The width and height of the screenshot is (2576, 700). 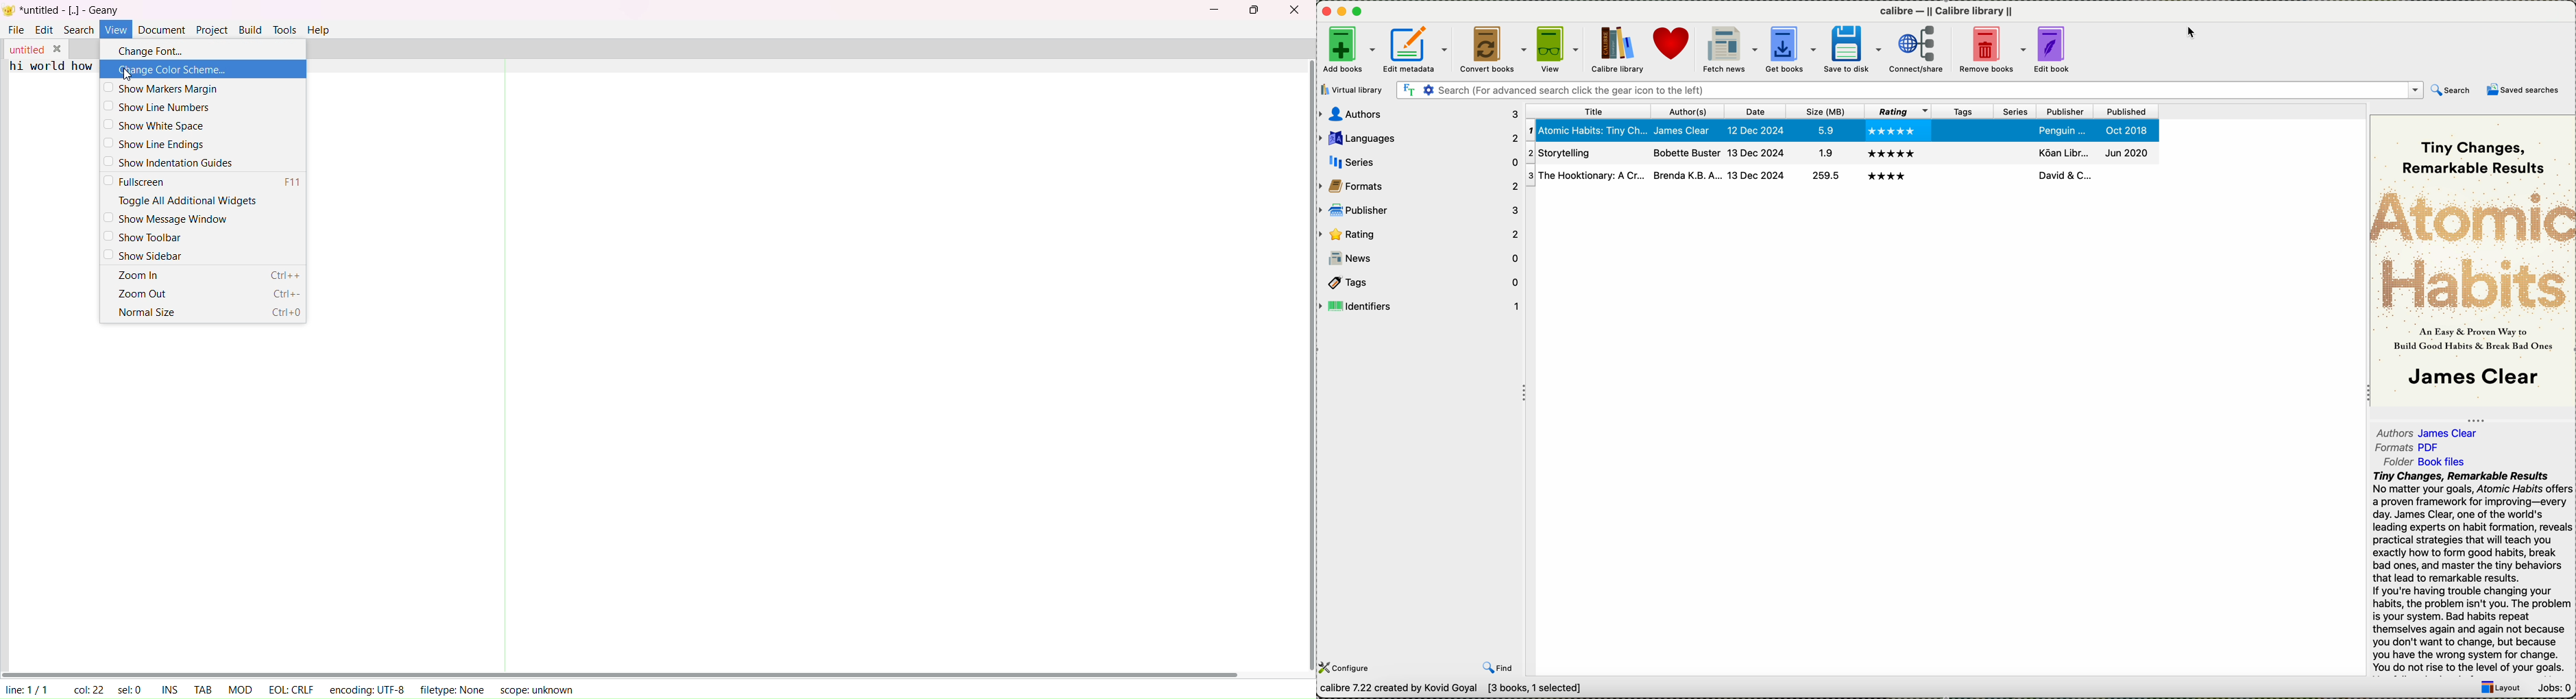 I want to click on bobette buster, so click(x=1686, y=175).